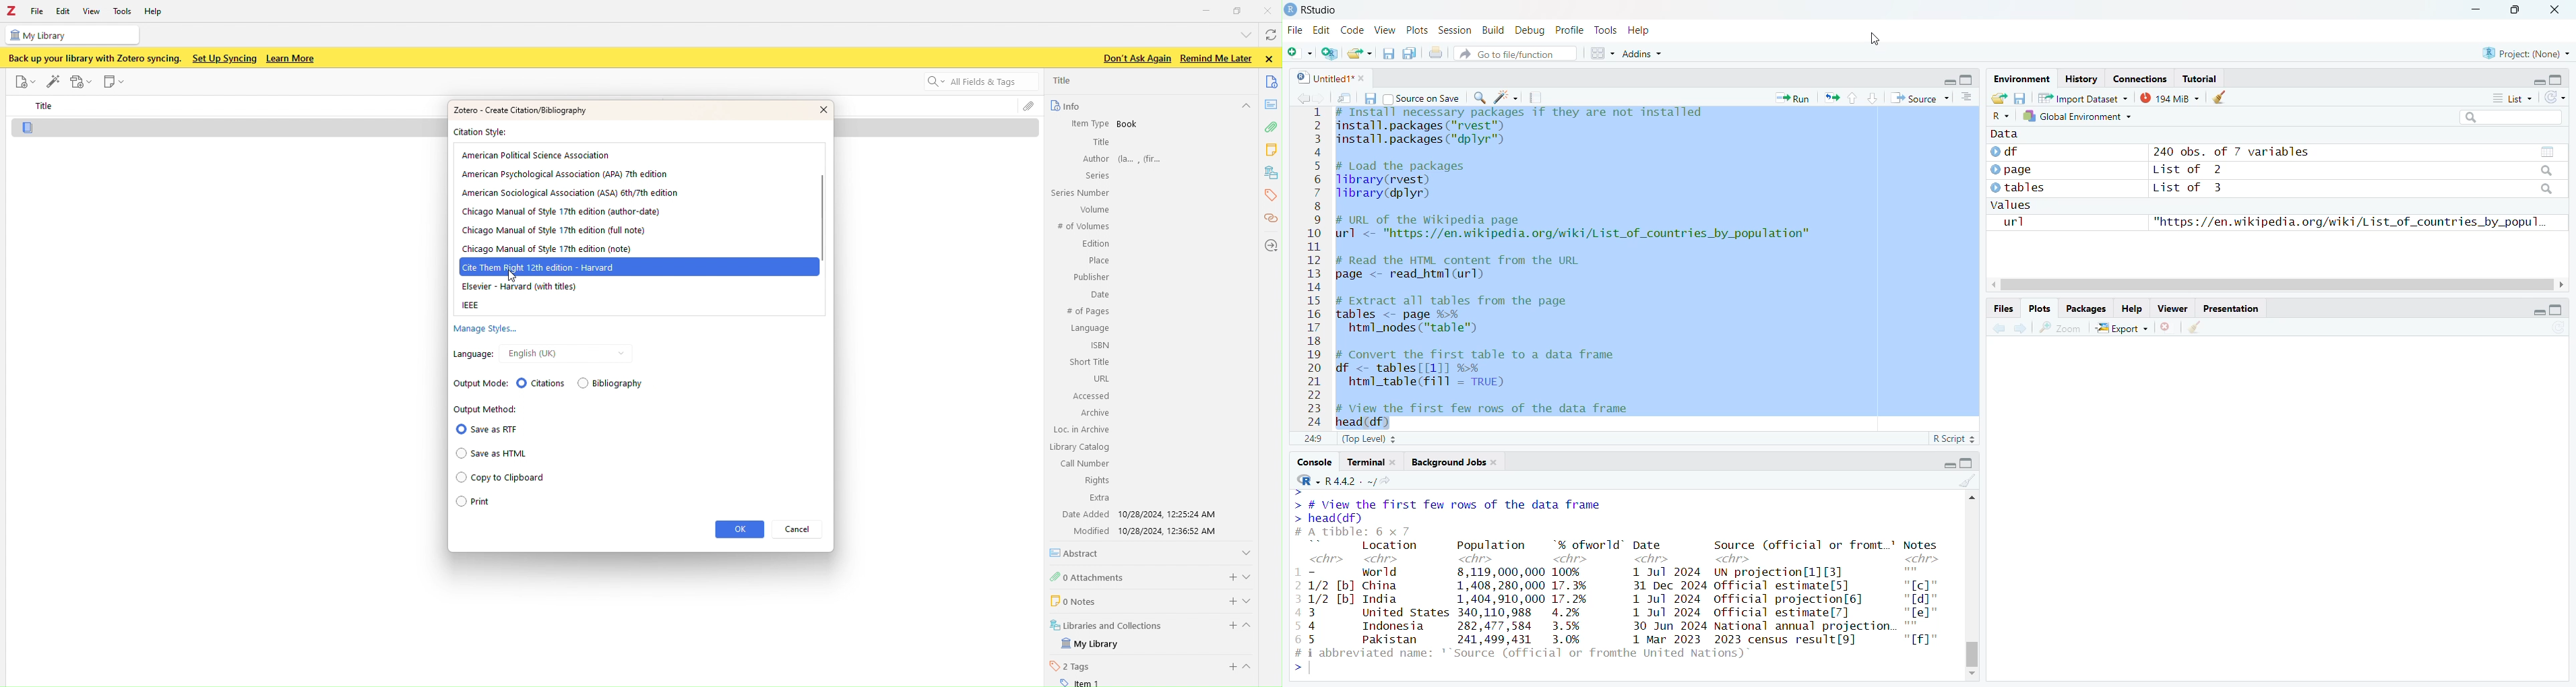 The height and width of the screenshot is (700, 2576). I want to click on close, so click(1272, 59).